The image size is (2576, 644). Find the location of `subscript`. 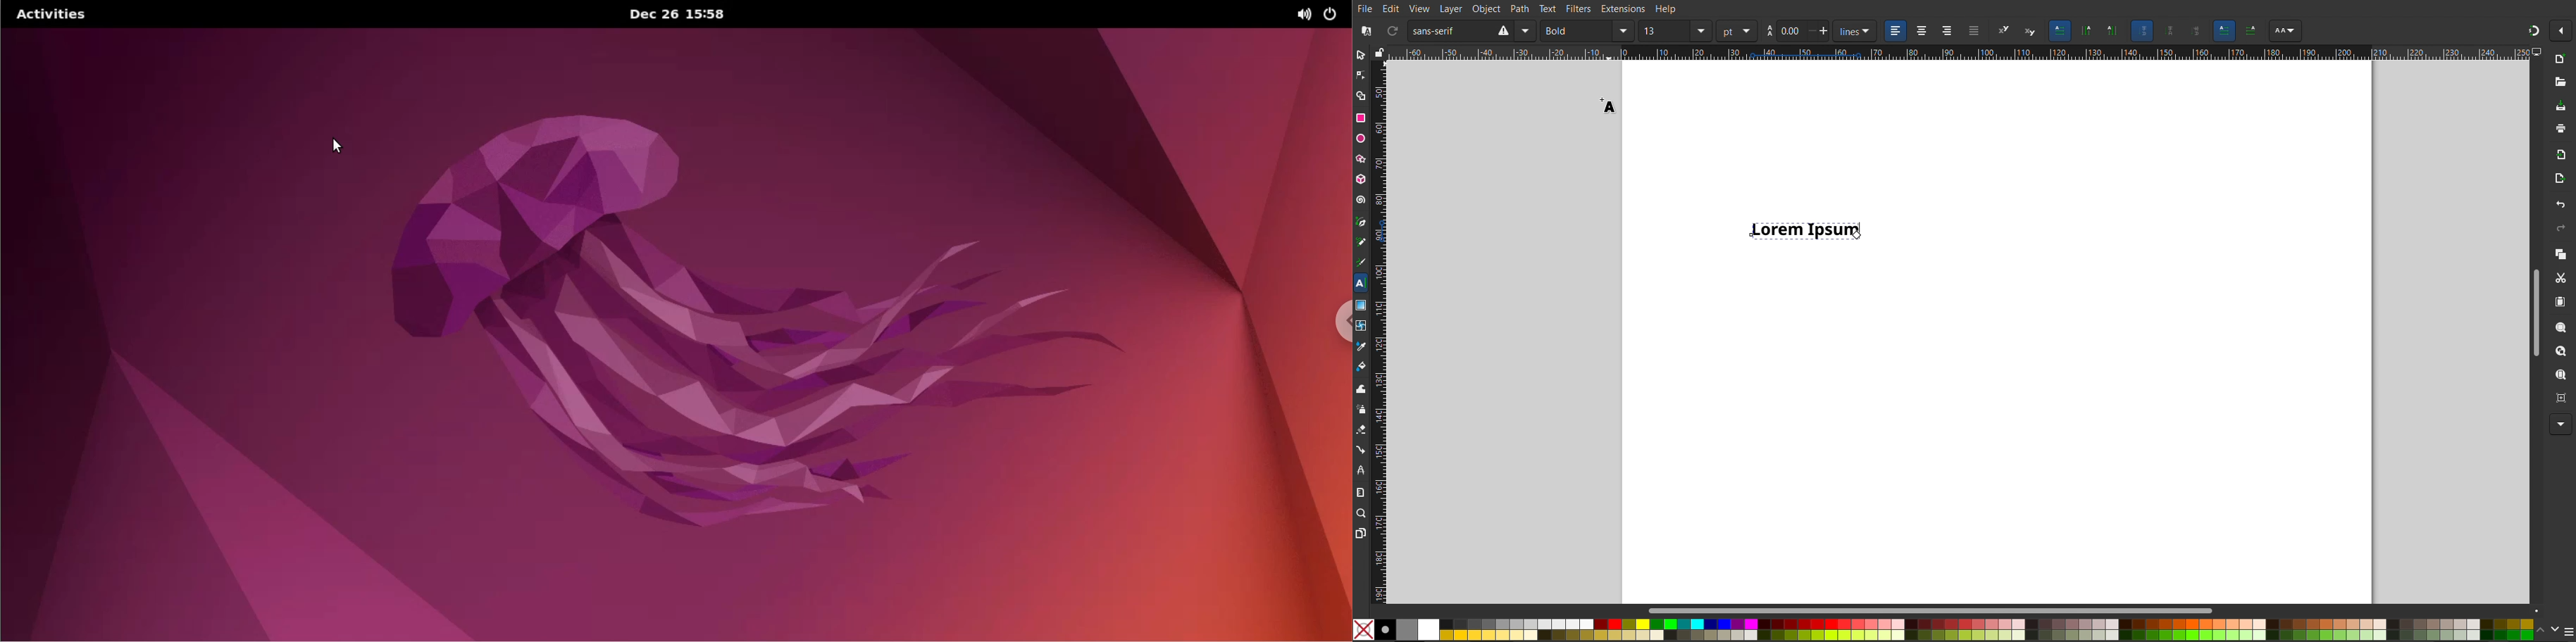

subscript is located at coordinates (2031, 31).